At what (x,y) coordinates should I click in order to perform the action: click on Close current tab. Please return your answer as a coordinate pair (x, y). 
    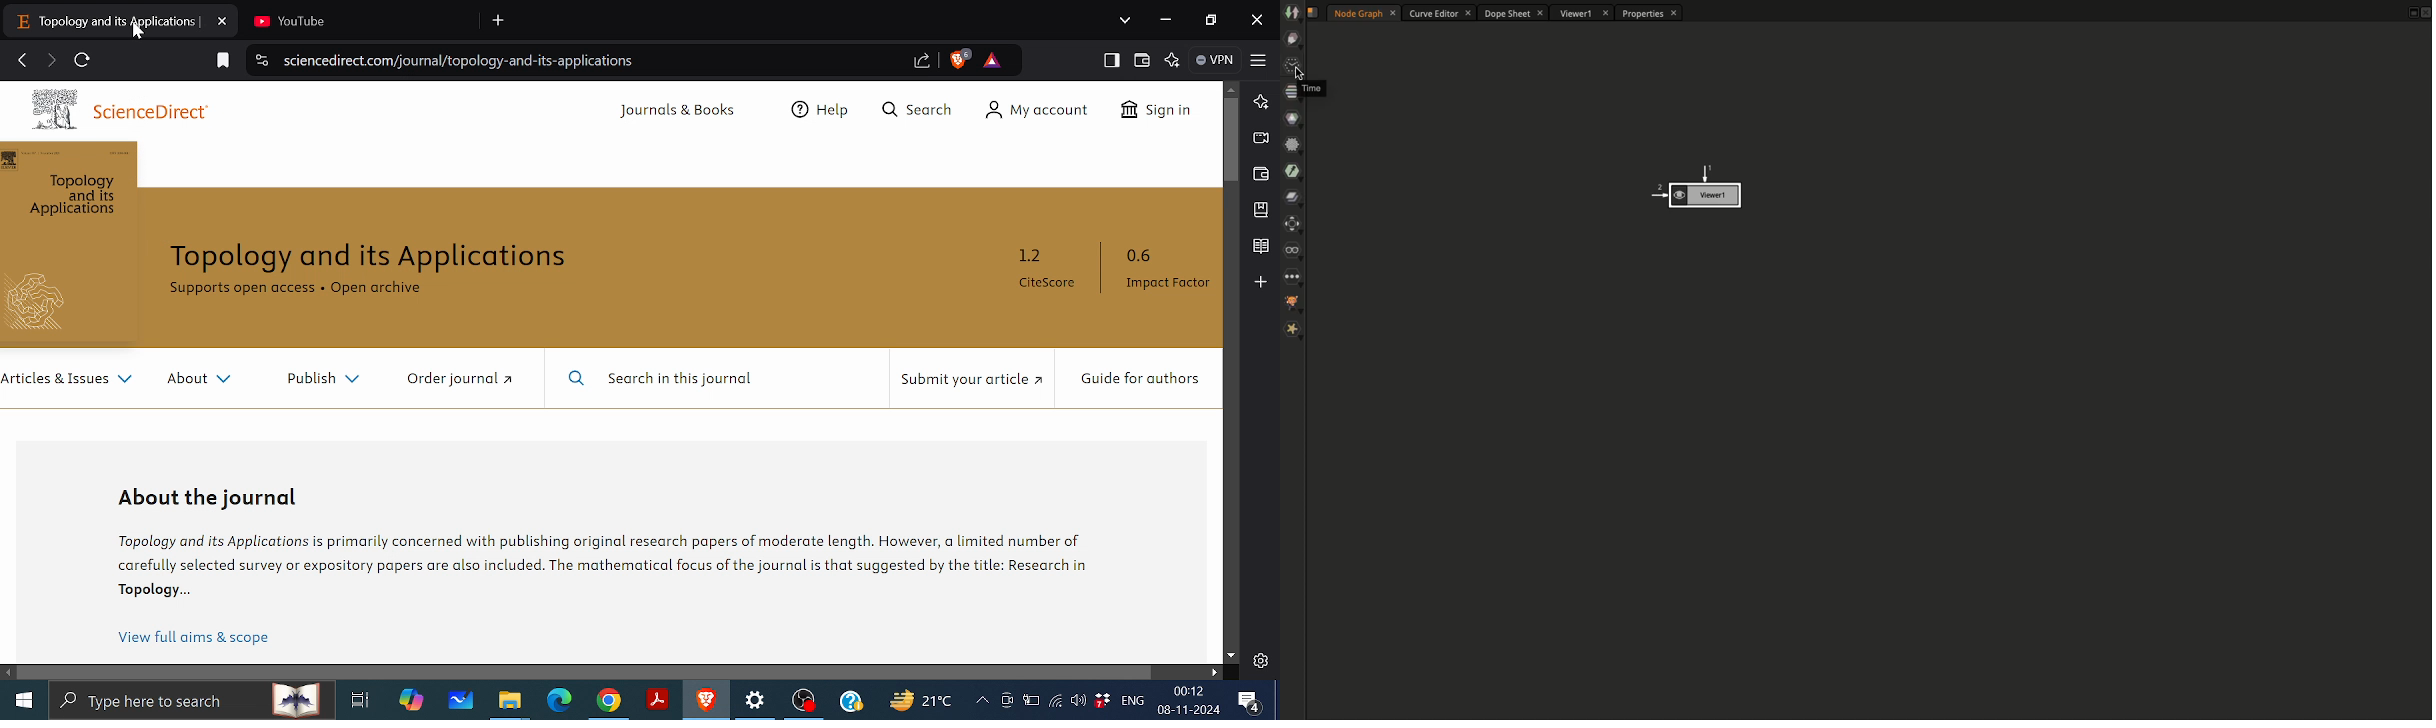
    Looking at the image, I should click on (224, 19).